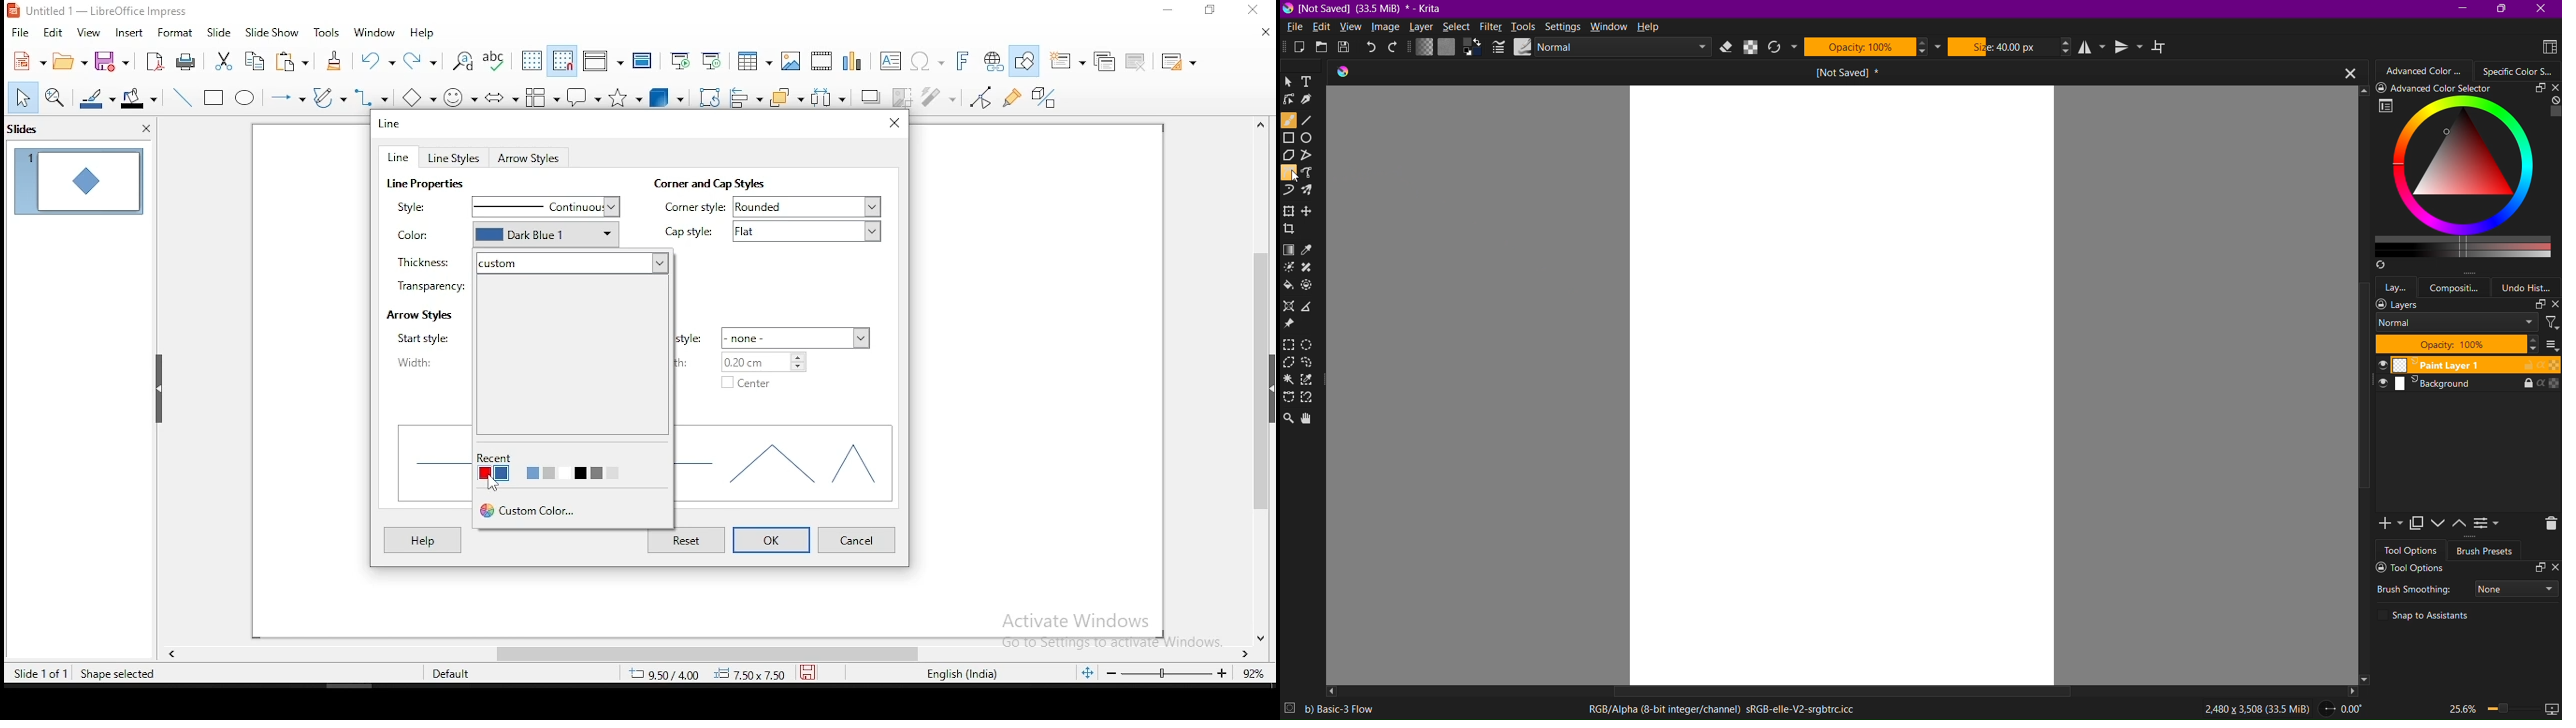 This screenshot has width=2576, height=728. I want to click on Composition, so click(2459, 287).